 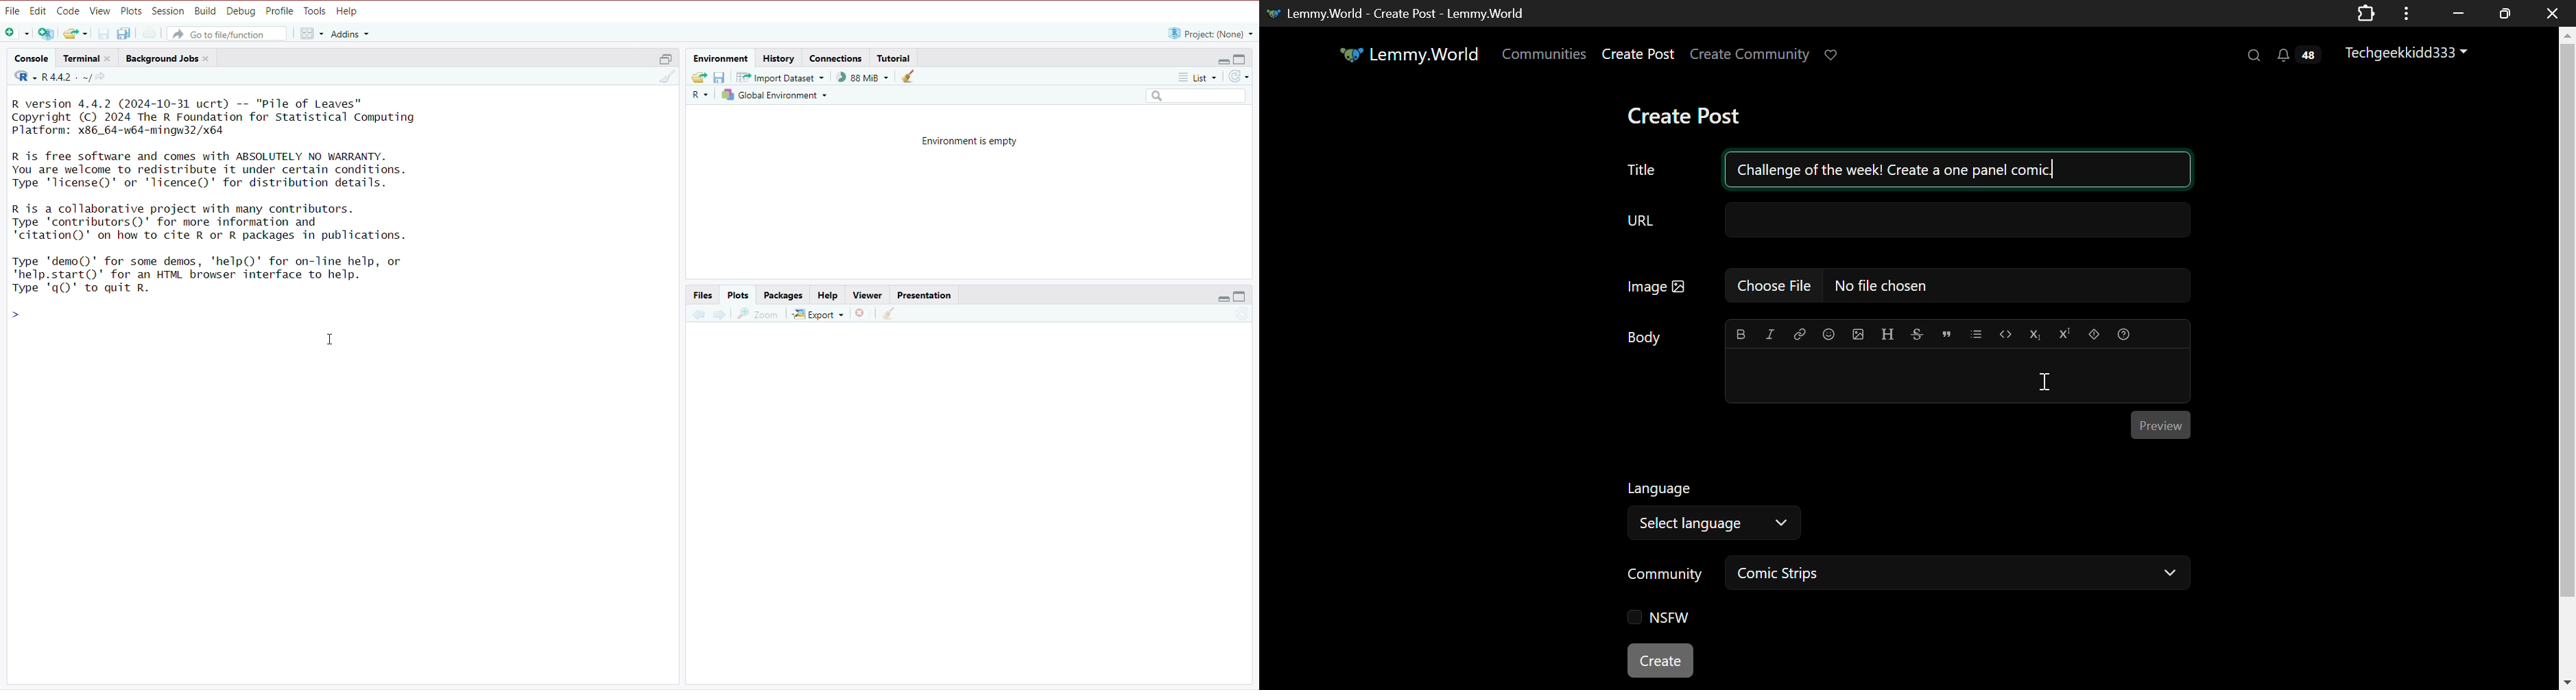 What do you see at coordinates (1769, 335) in the screenshot?
I see `italic` at bounding box center [1769, 335].